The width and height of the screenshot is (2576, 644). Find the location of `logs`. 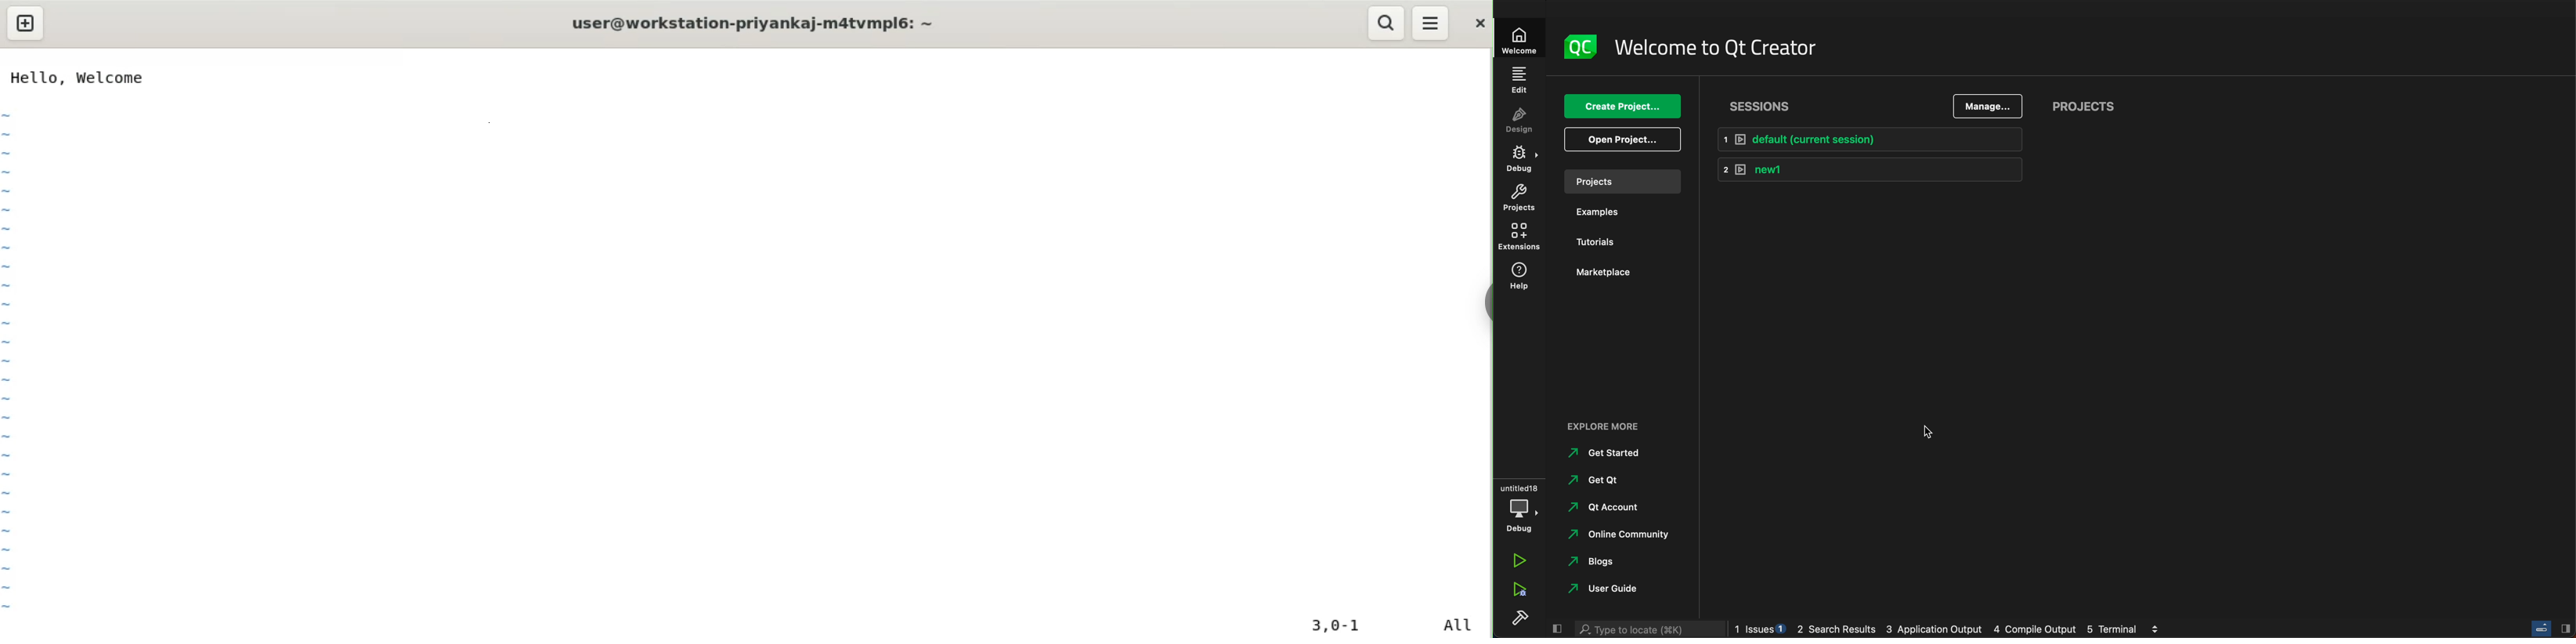

logs is located at coordinates (1948, 630).